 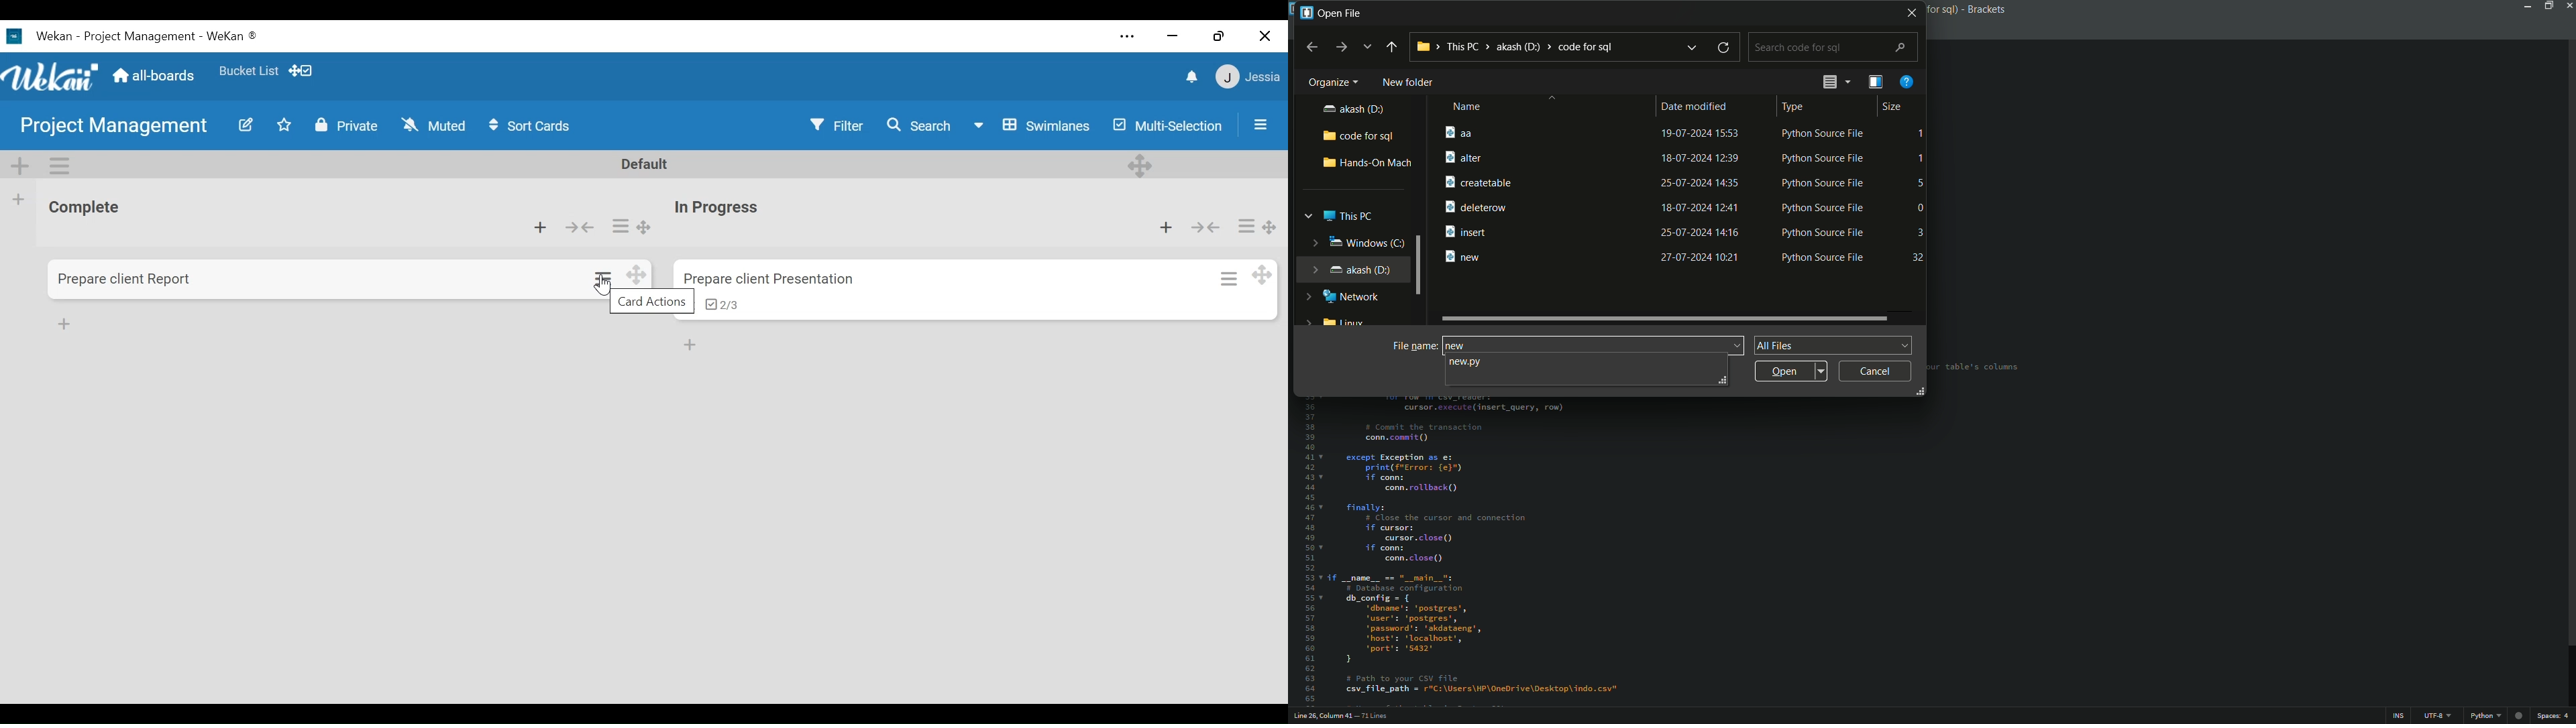 What do you see at coordinates (65, 324) in the screenshot?
I see `Add card to bottom of the list` at bounding box center [65, 324].